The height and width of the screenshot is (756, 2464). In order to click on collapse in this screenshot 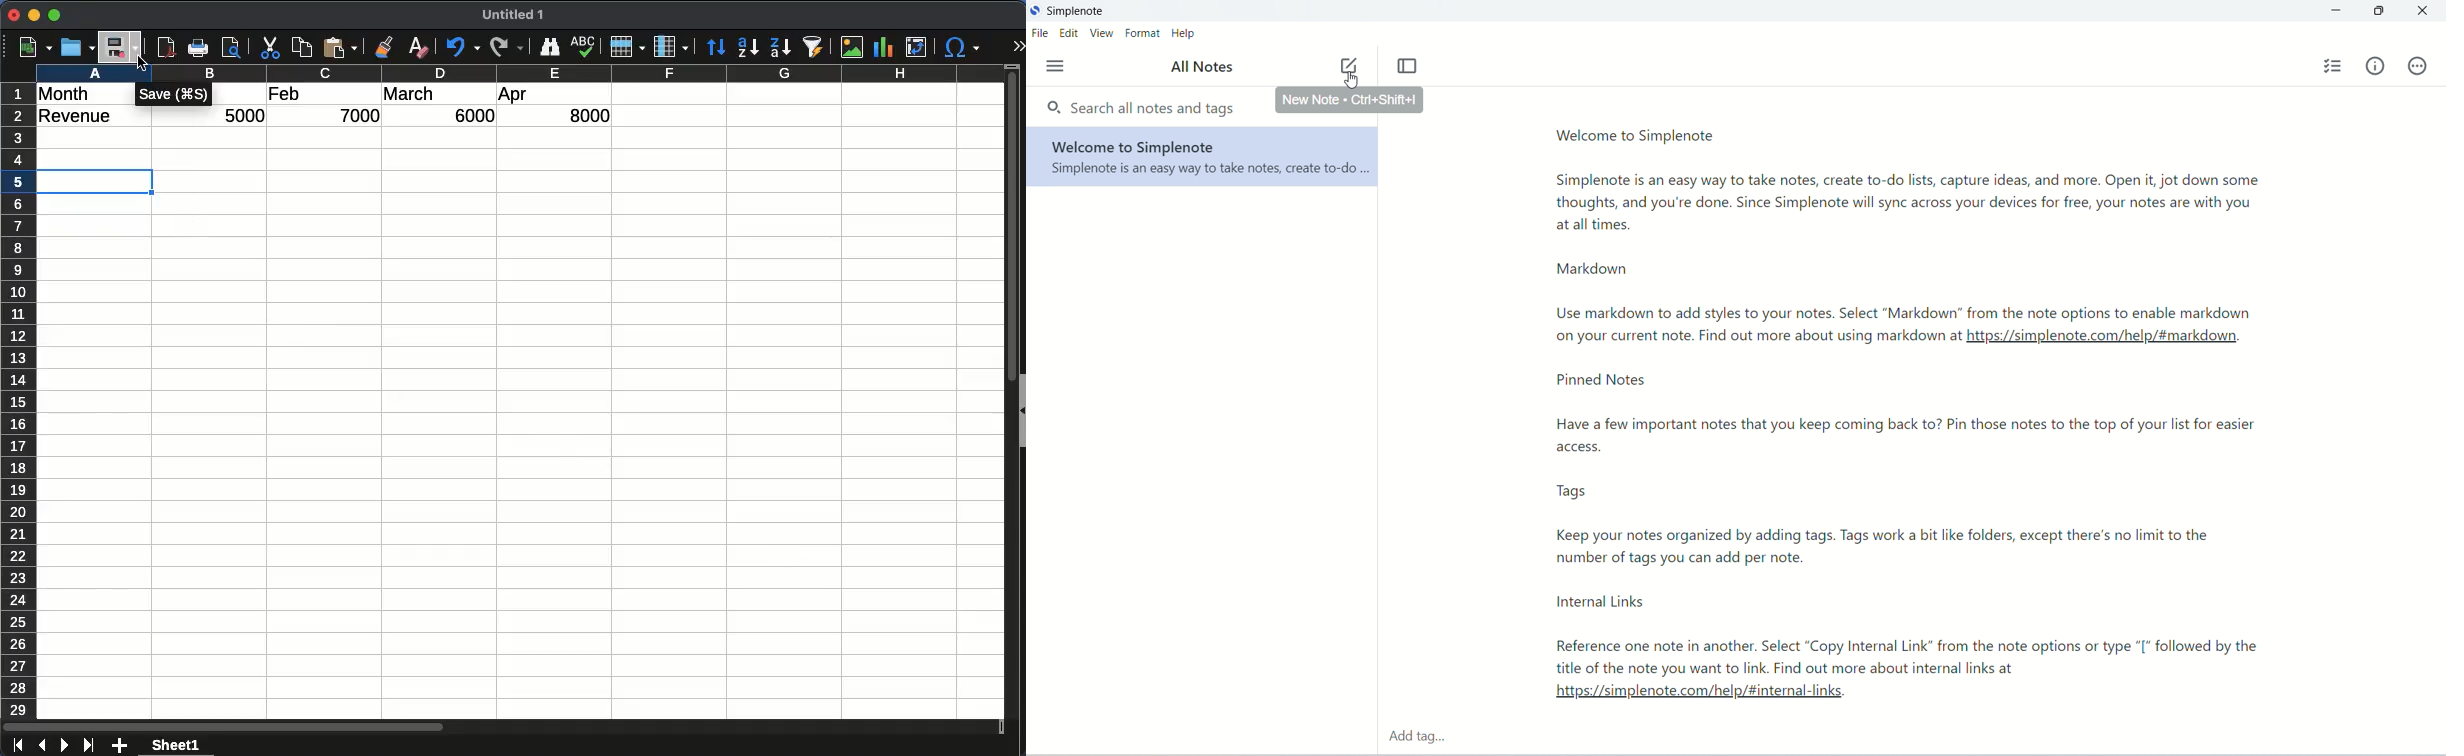, I will do `click(1020, 408)`.